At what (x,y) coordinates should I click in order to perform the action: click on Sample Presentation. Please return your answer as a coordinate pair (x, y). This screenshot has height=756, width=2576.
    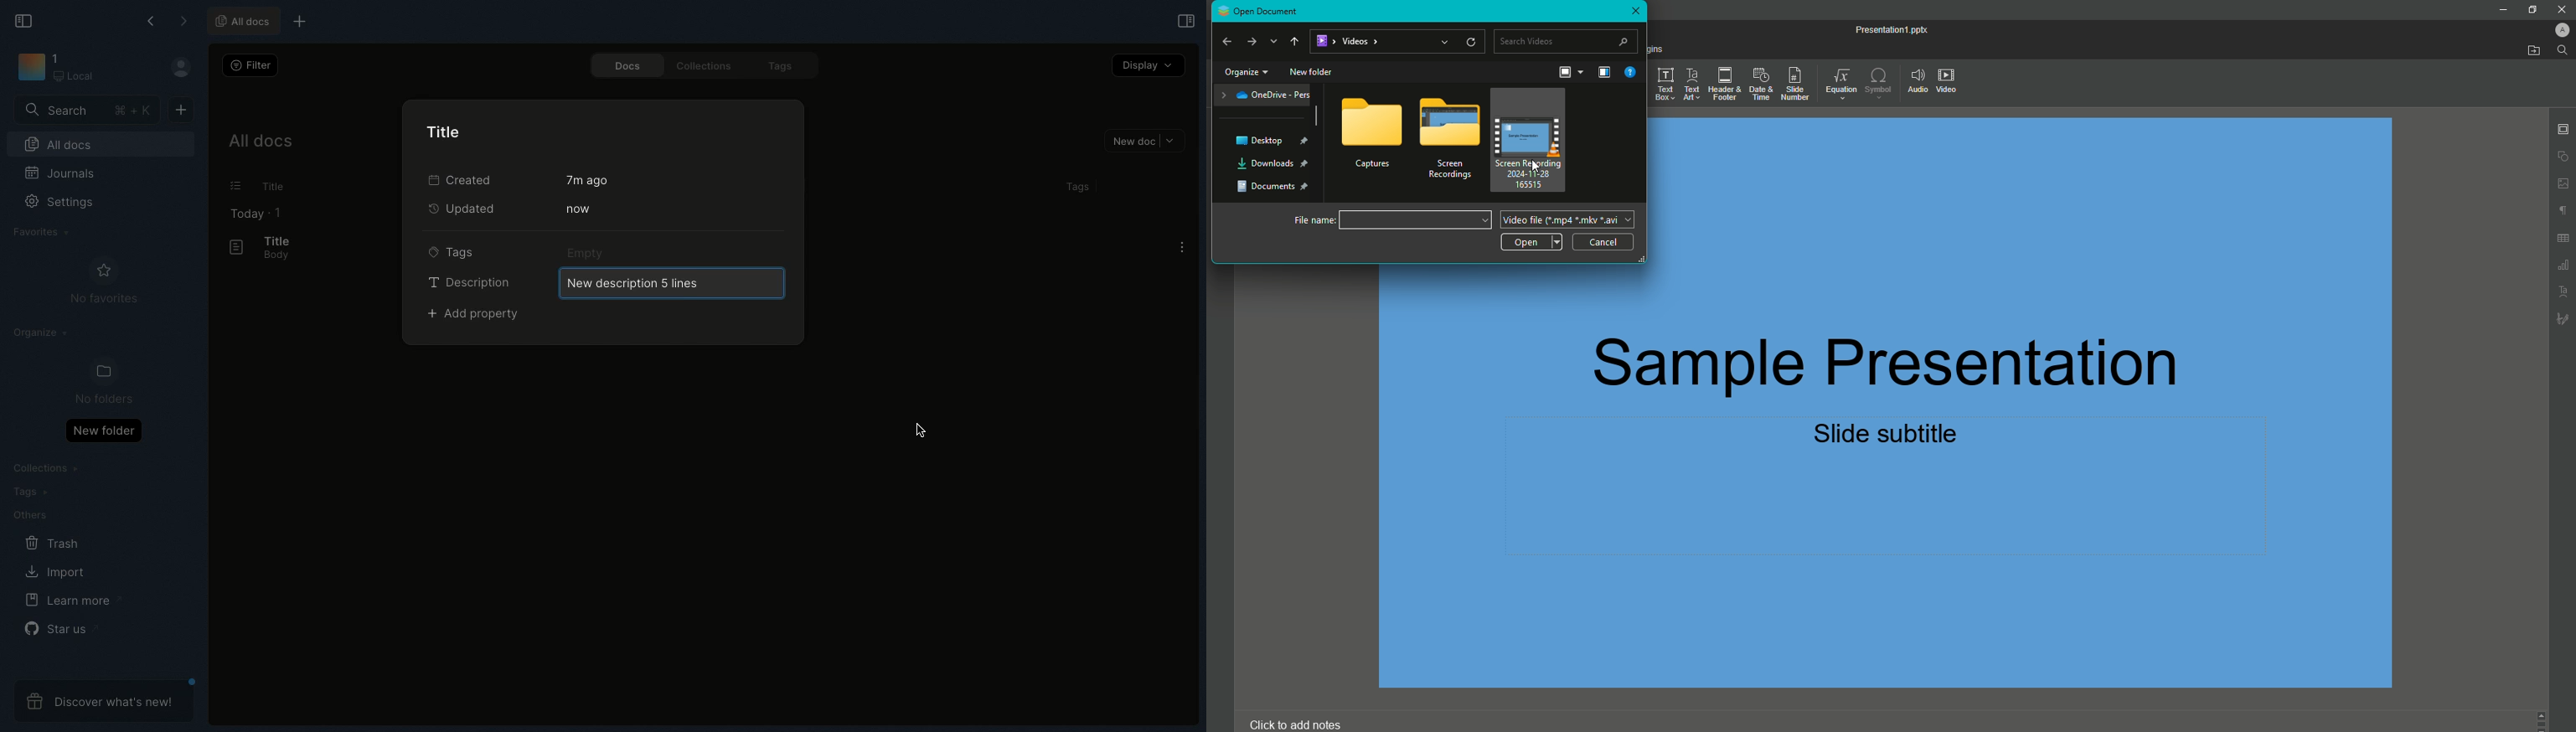
    Looking at the image, I should click on (1896, 358).